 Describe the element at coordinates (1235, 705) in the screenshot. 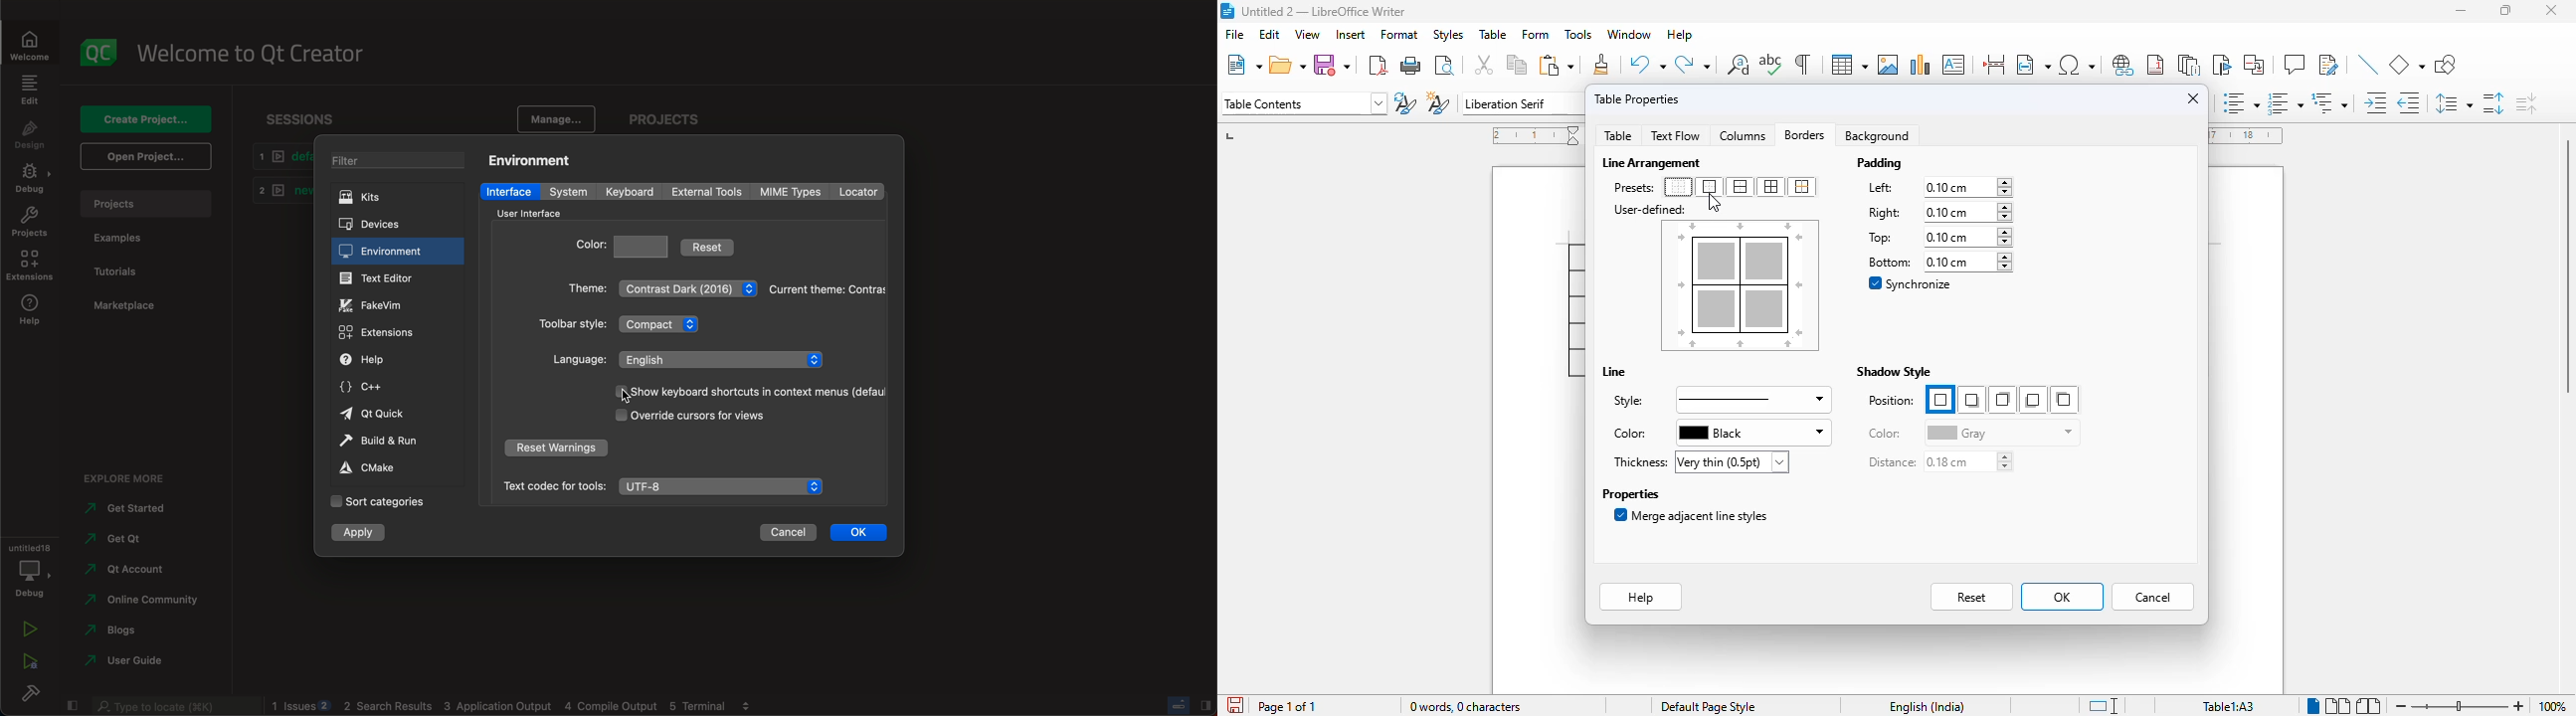

I see `click to save the document` at that location.